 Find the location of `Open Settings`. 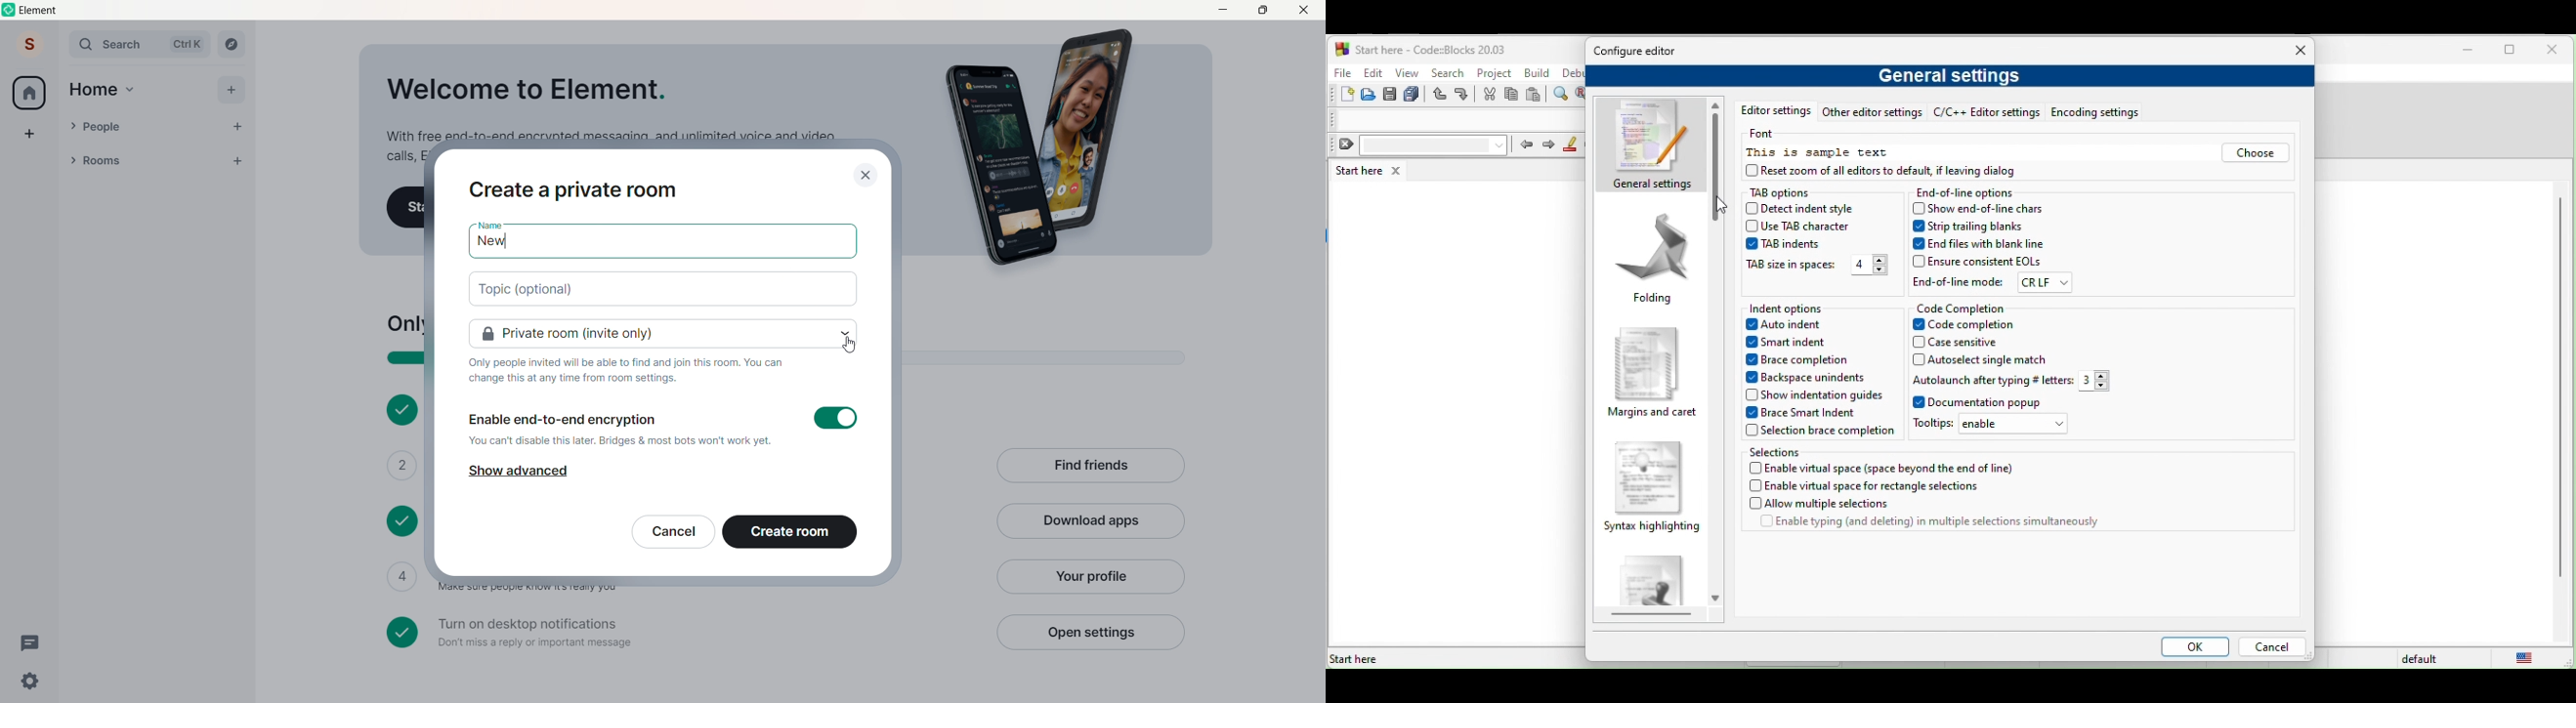

Open Settings is located at coordinates (1090, 632).